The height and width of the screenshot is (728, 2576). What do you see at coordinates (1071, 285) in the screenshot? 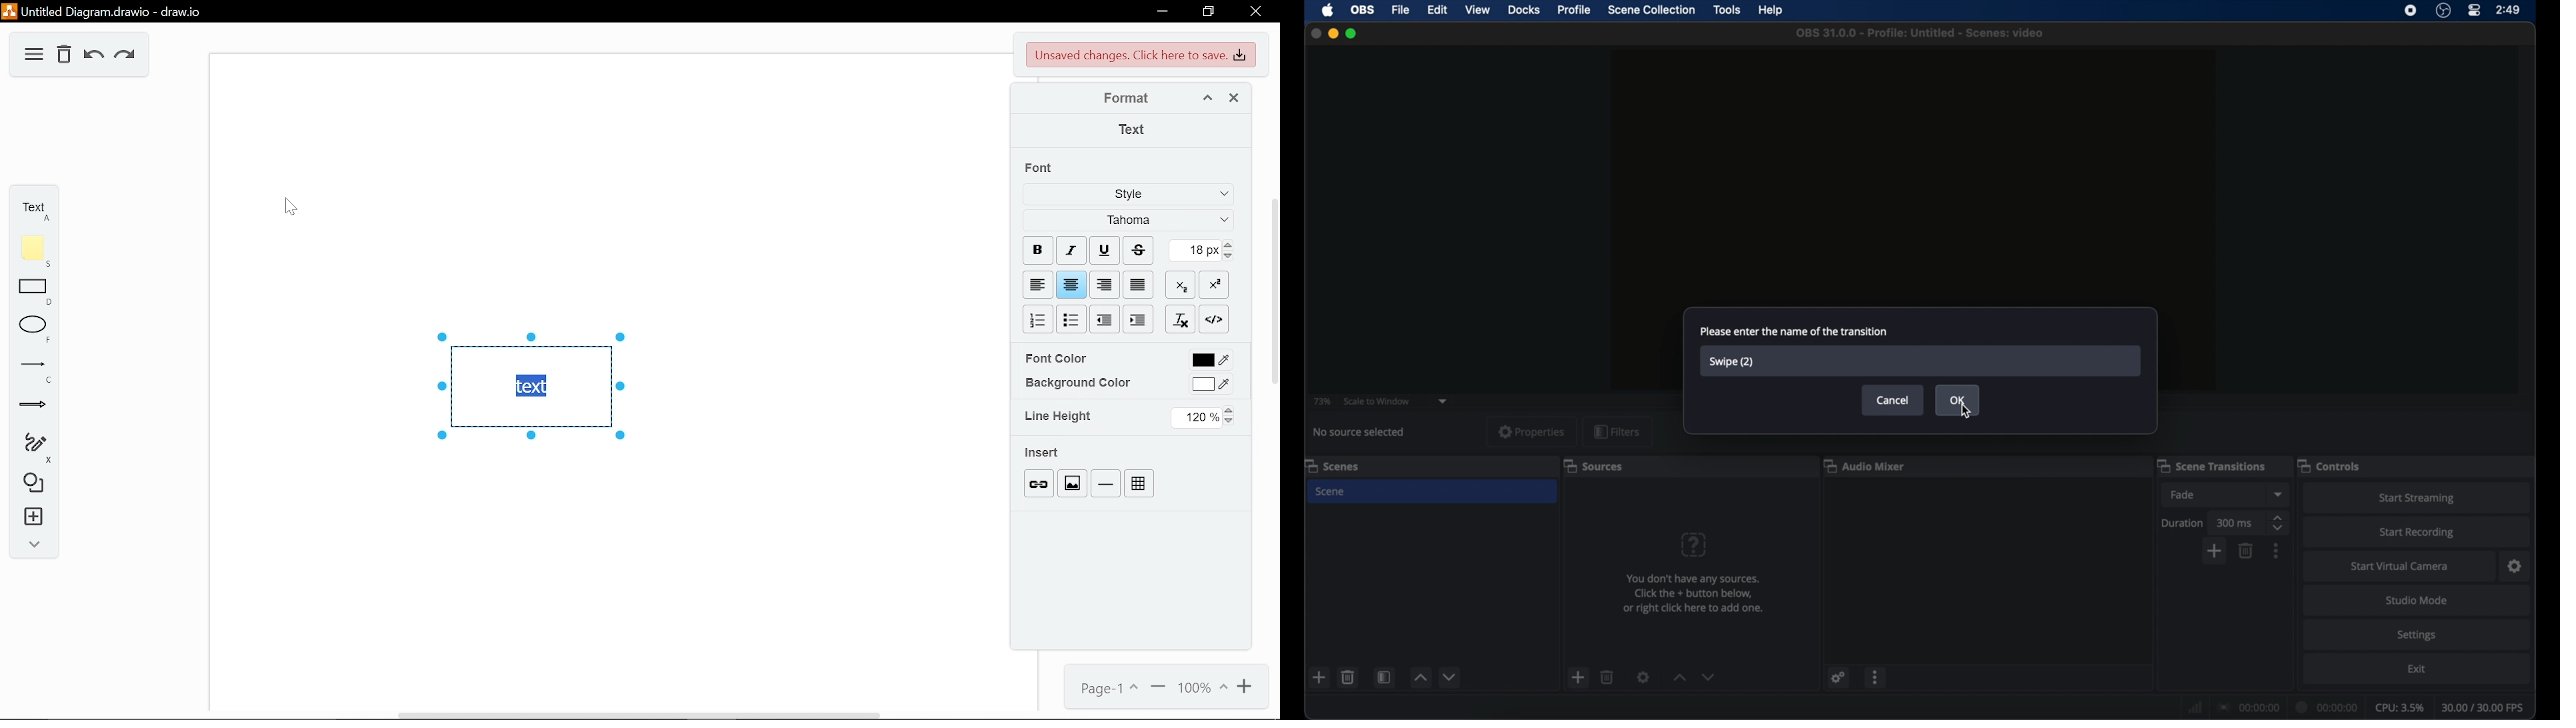
I see `center` at bounding box center [1071, 285].